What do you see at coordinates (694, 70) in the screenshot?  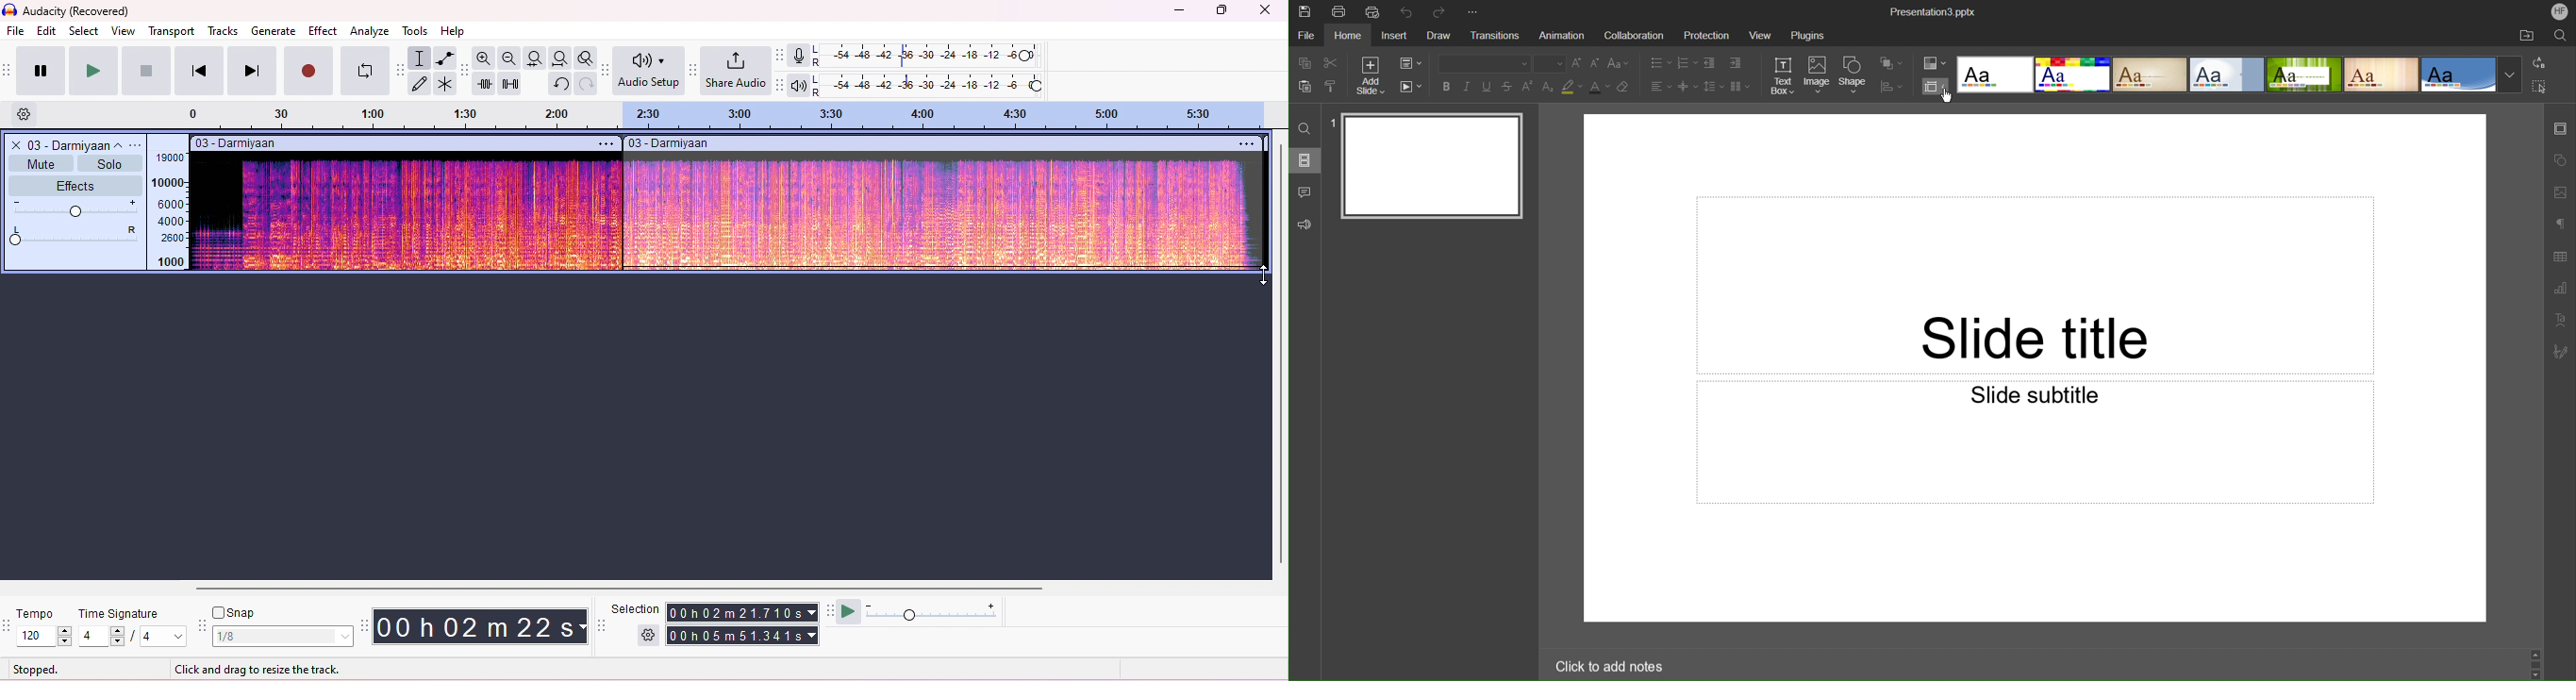 I see `share audio tool bar` at bounding box center [694, 70].